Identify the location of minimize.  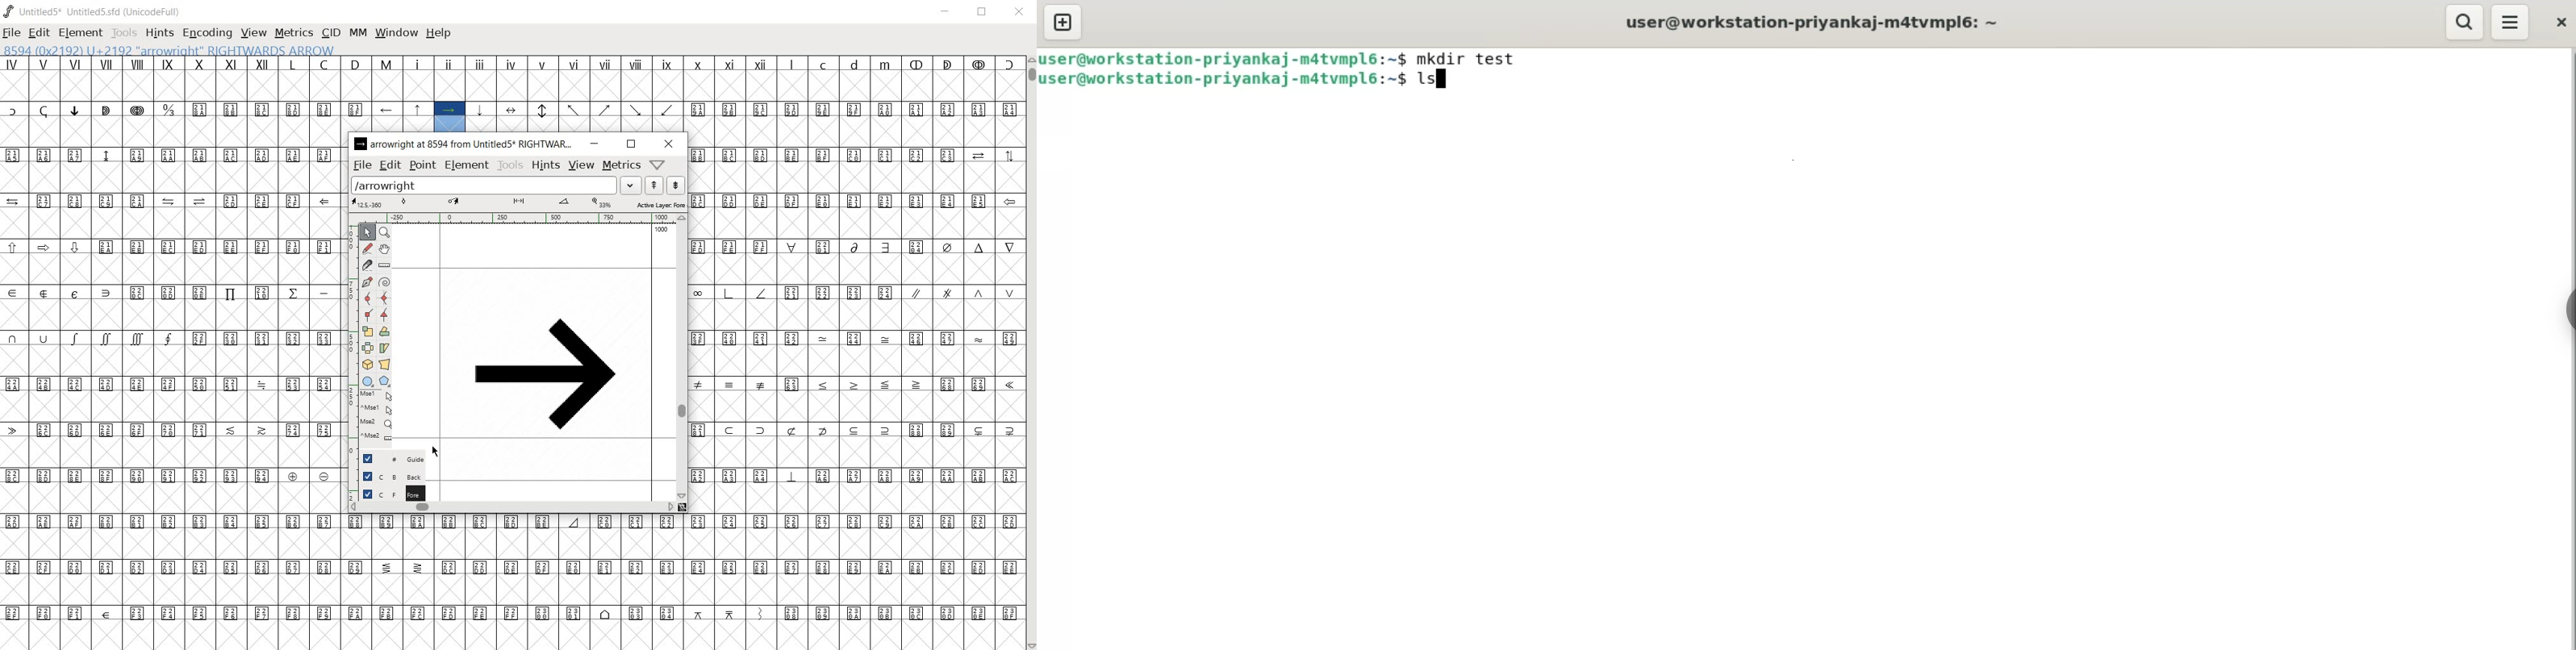
(595, 144).